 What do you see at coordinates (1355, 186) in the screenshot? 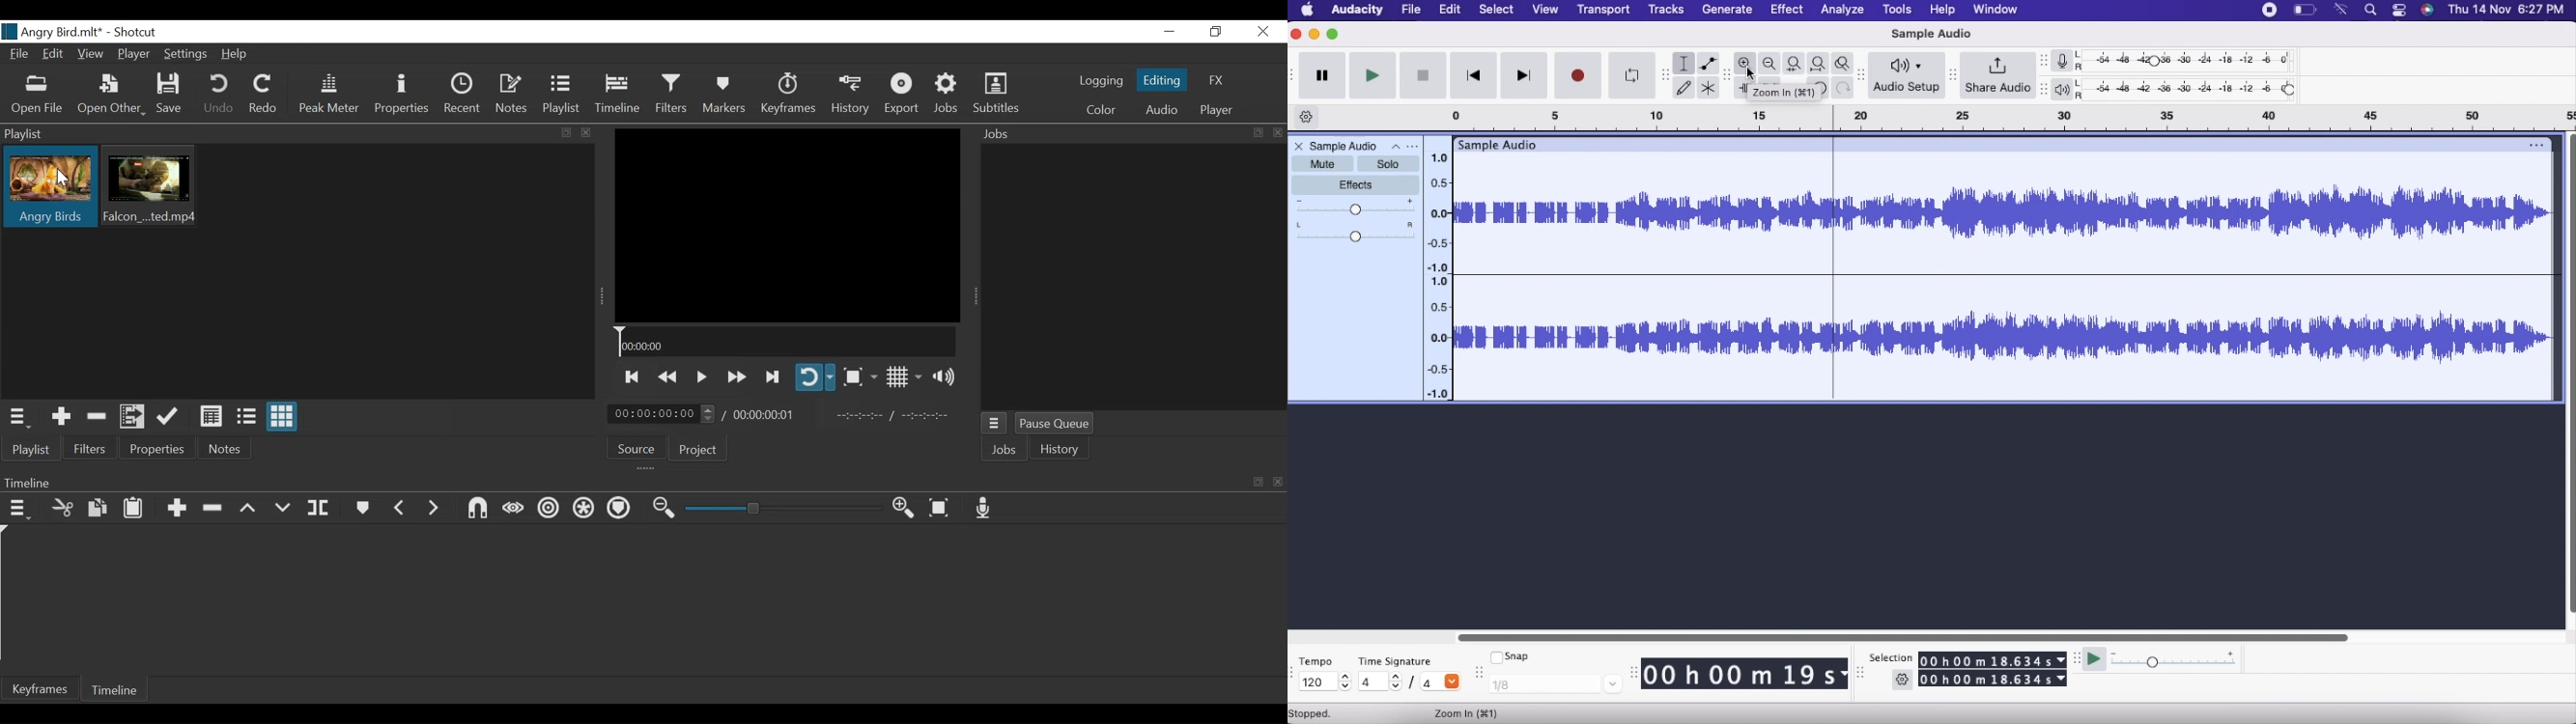
I see `Effects` at bounding box center [1355, 186].